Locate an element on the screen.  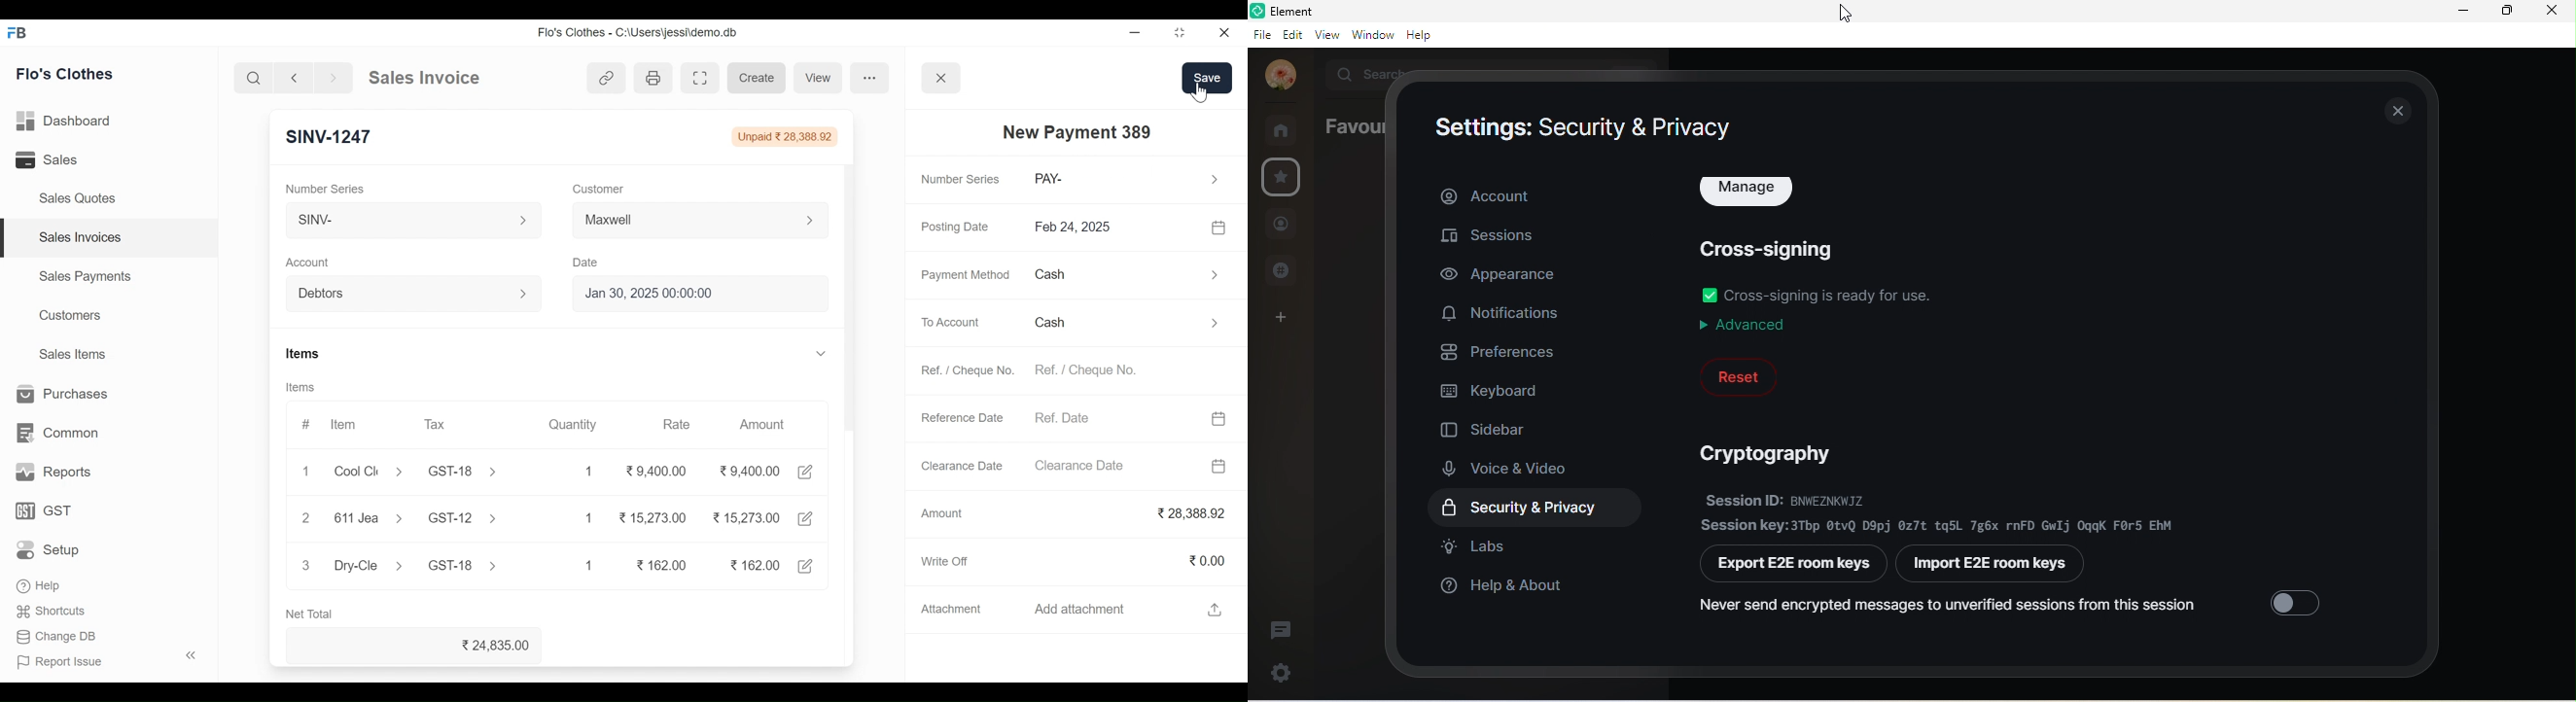
Reports is located at coordinates (51, 473).